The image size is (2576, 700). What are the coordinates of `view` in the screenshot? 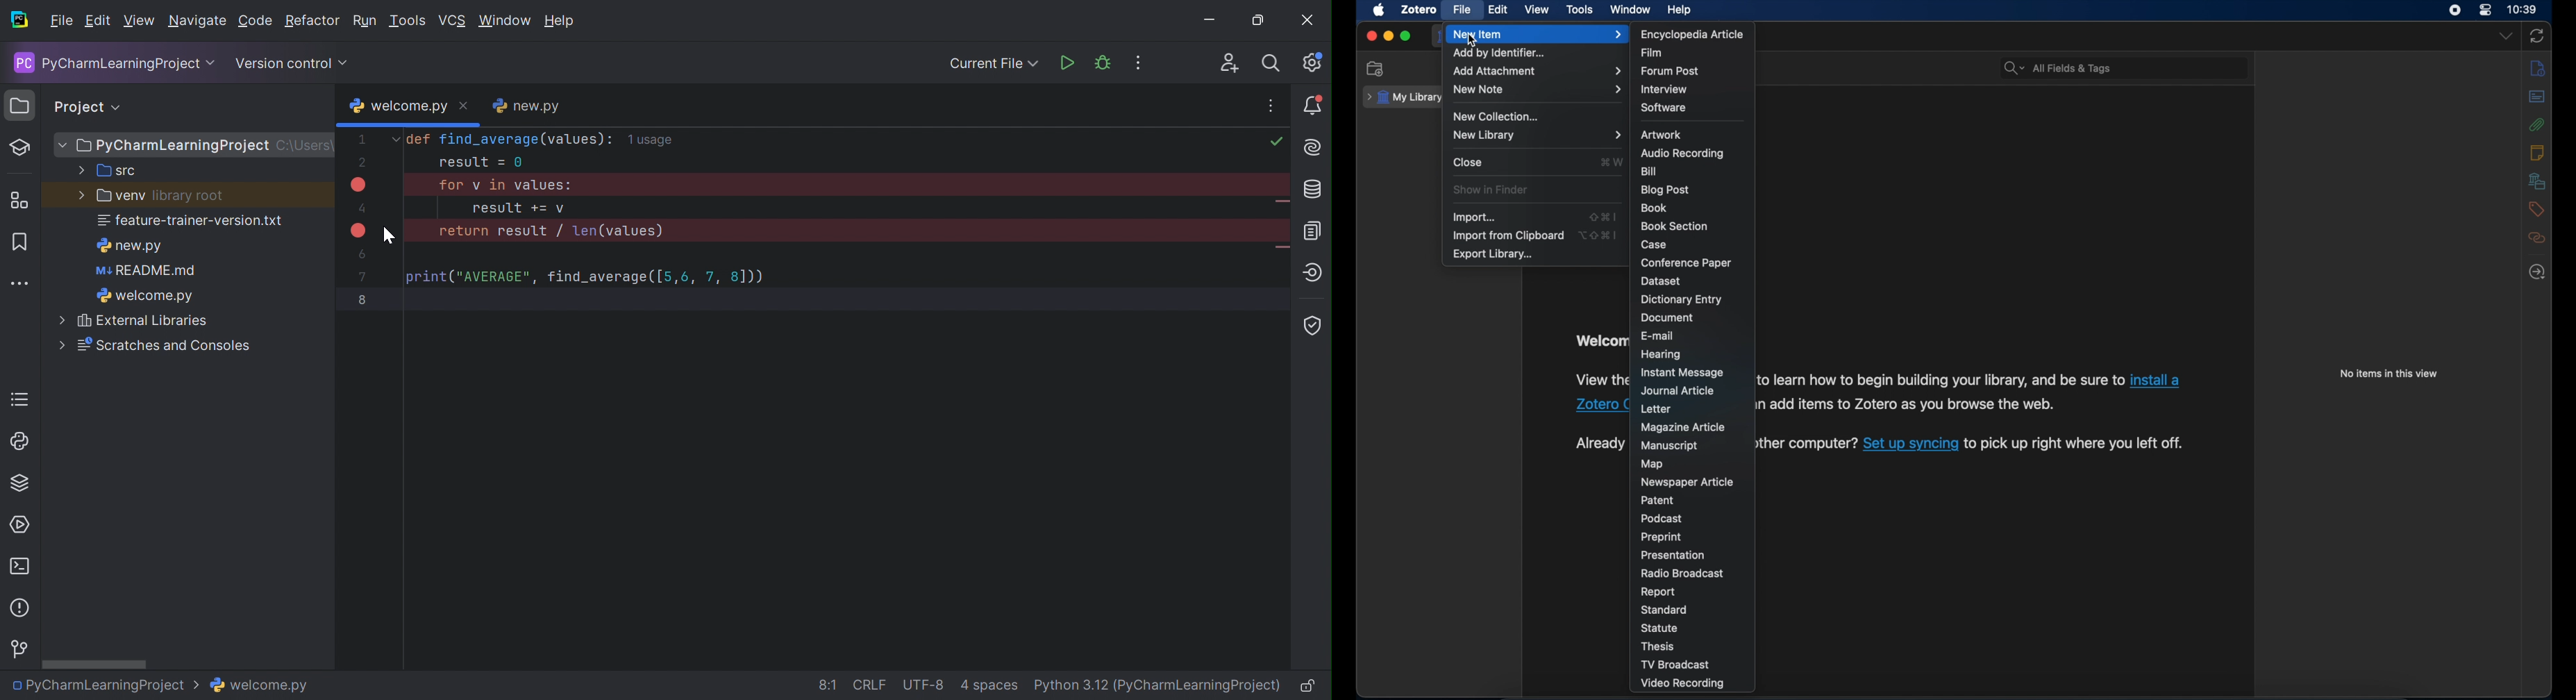 It's located at (1538, 10).